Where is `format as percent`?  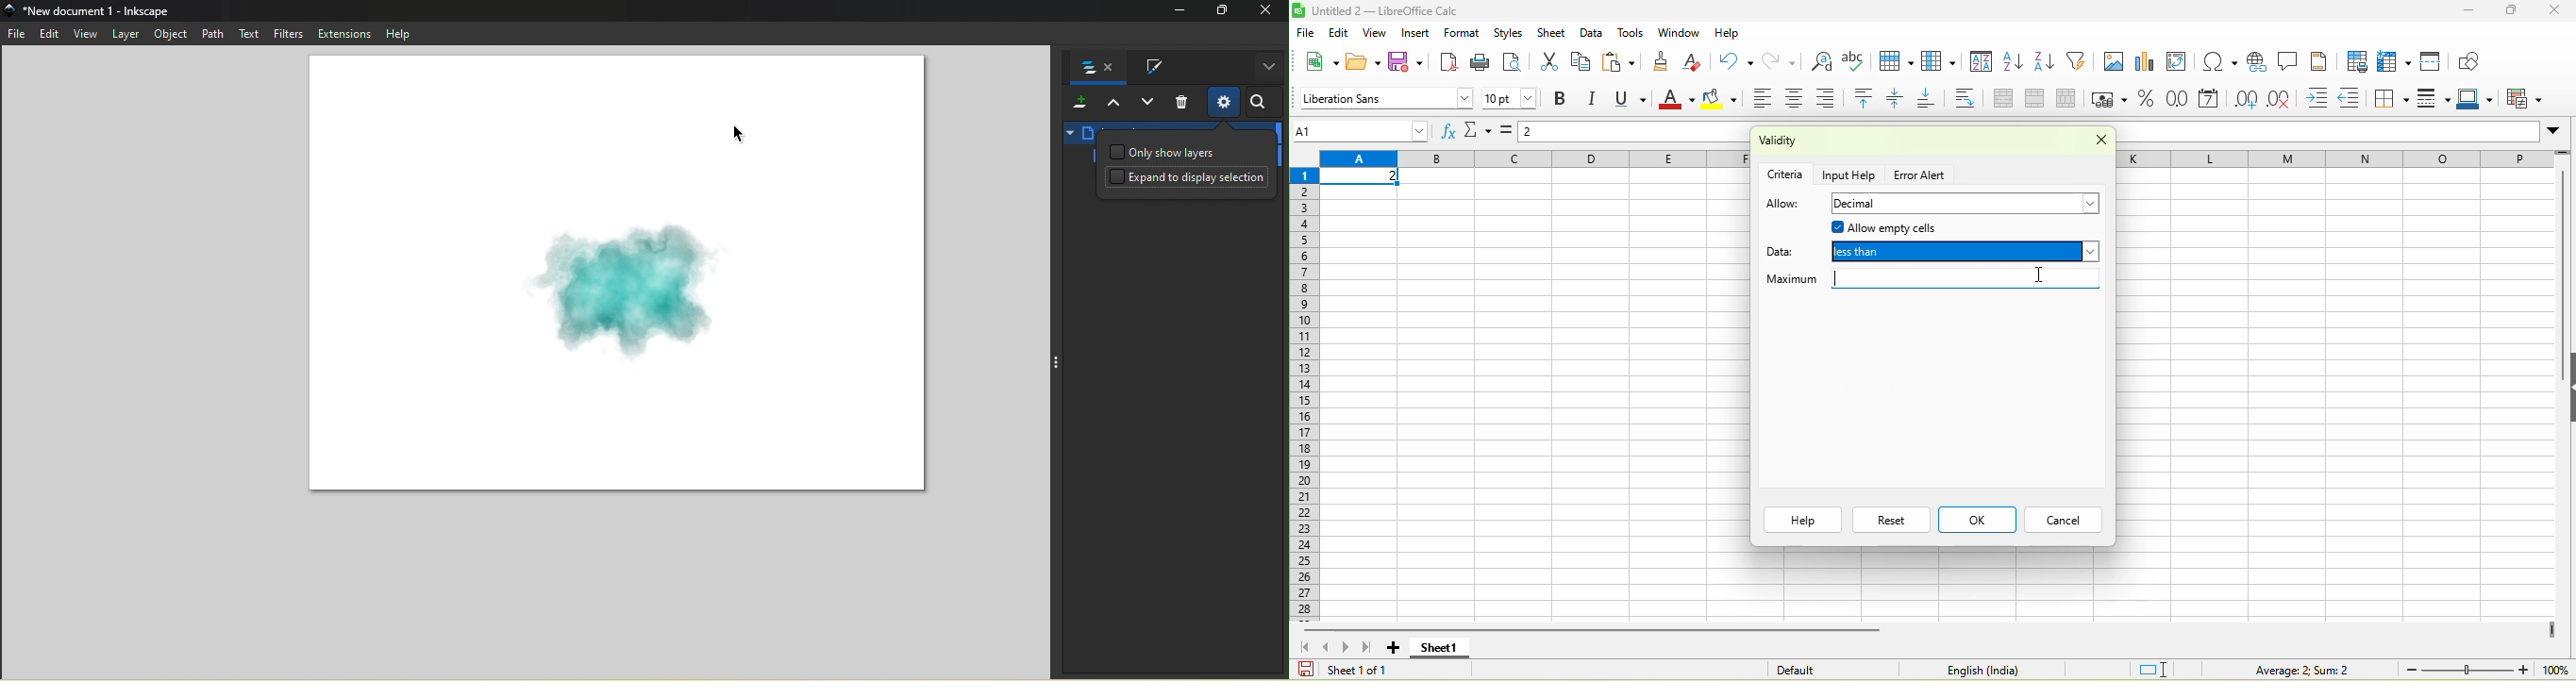
format as percent is located at coordinates (2147, 100).